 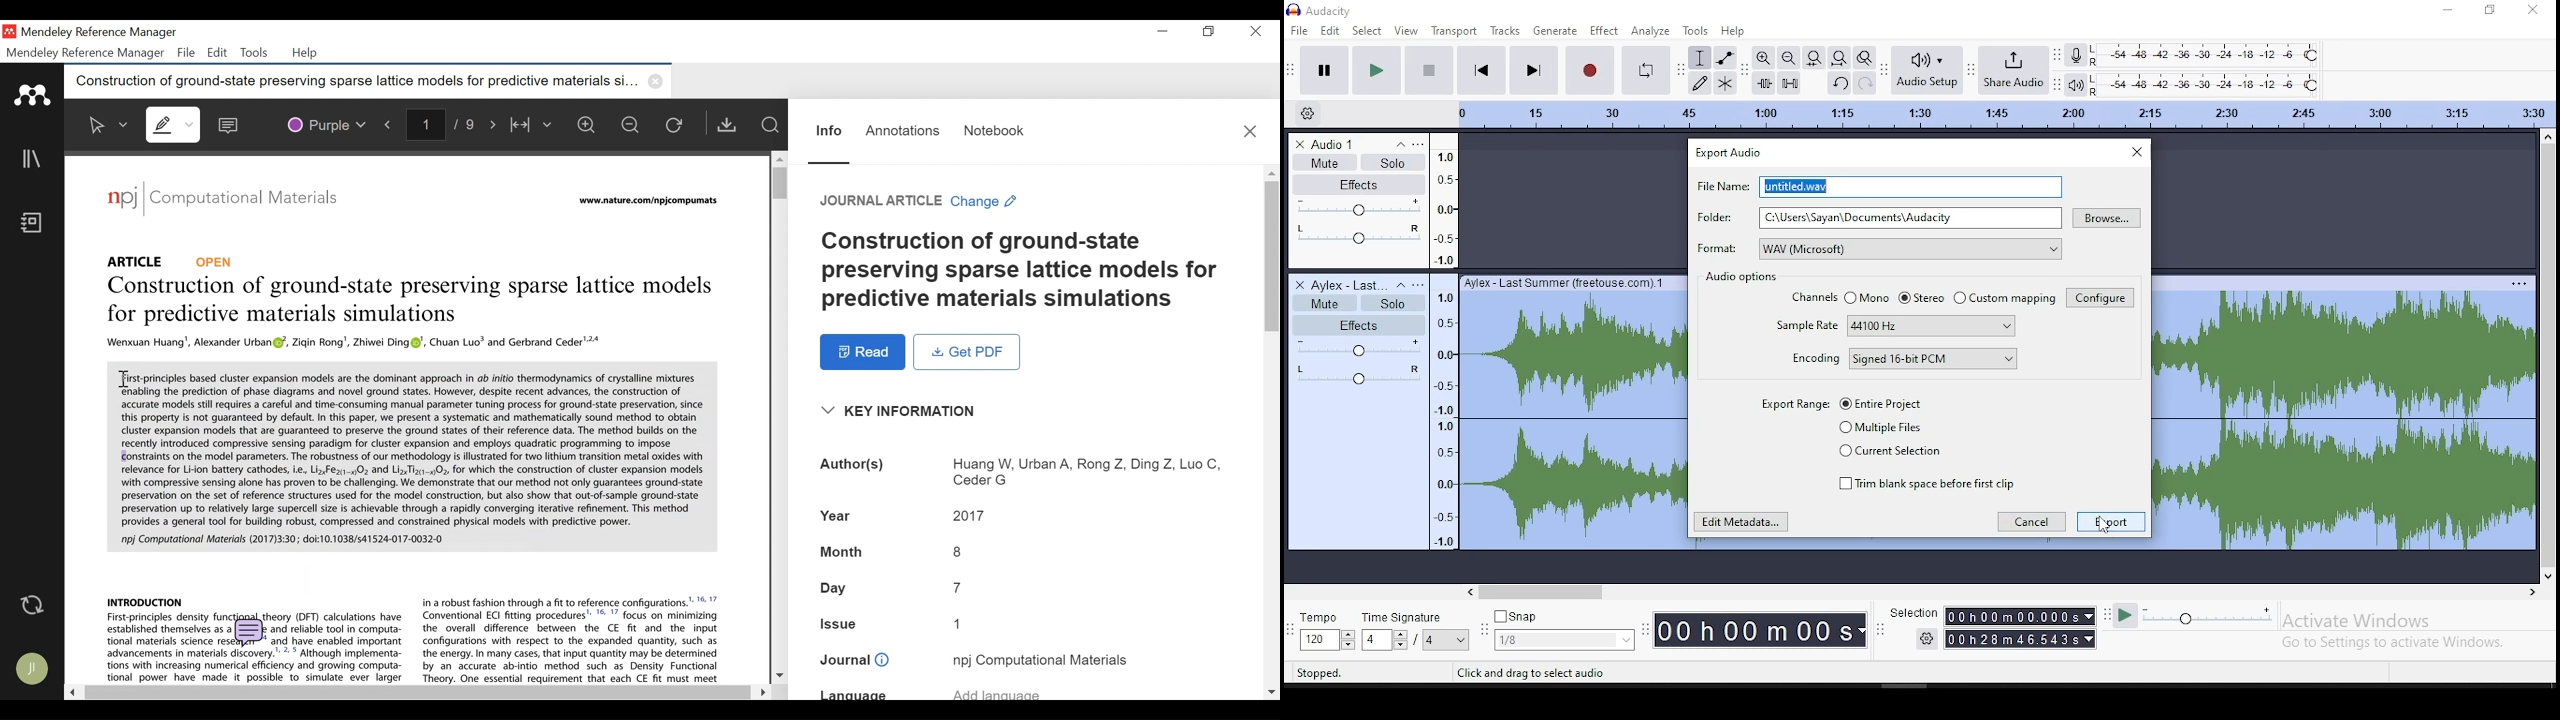 I want to click on Mendeley logo, so click(x=35, y=95).